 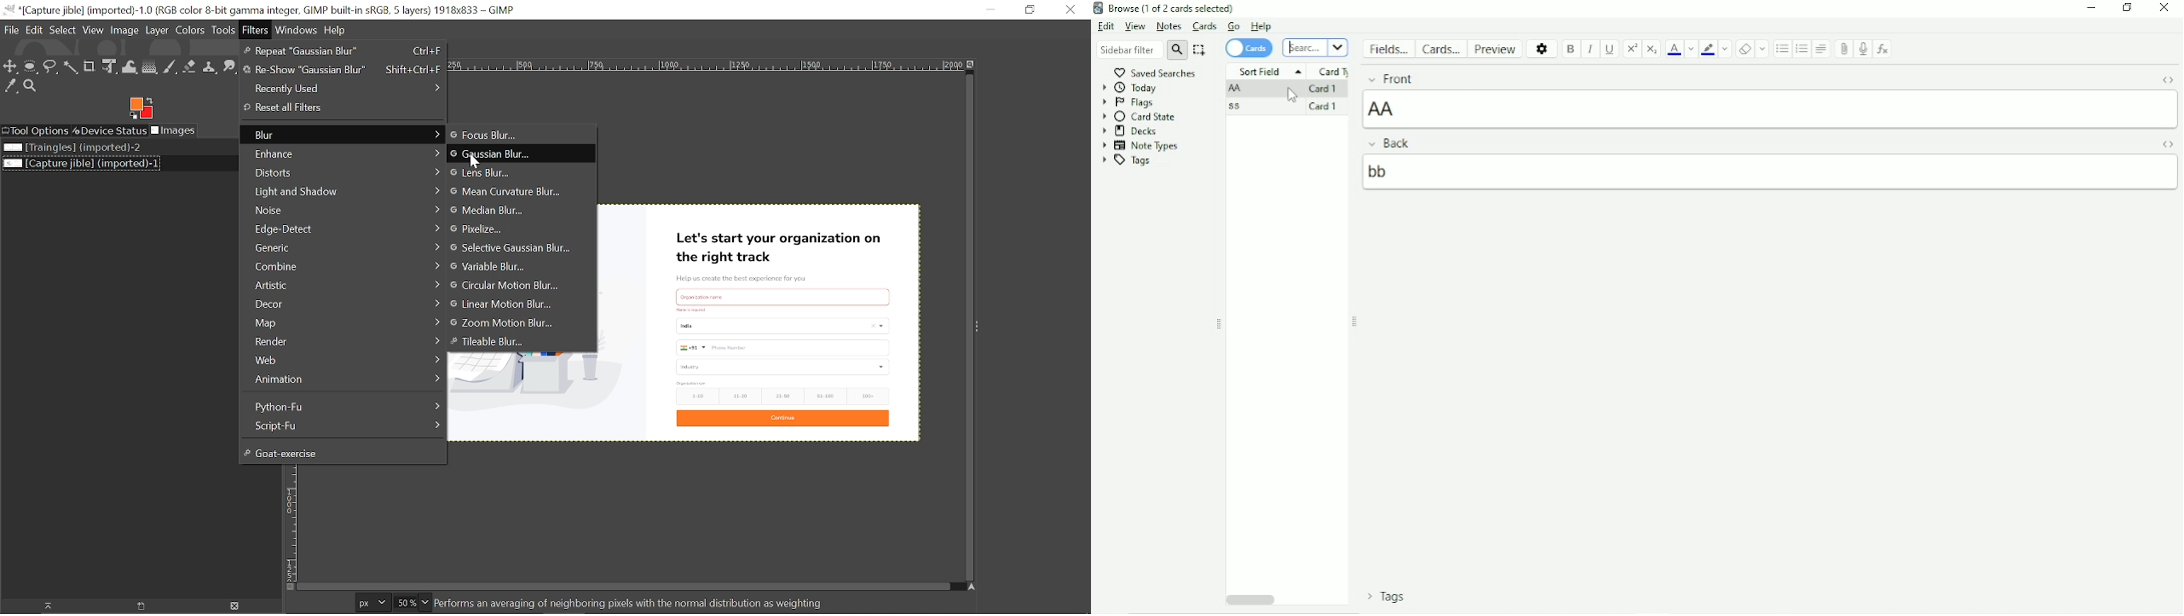 What do you see at coordinates (1127, 160) in the screenshot?
I see `Tags` at bounding box center [1127, 160].